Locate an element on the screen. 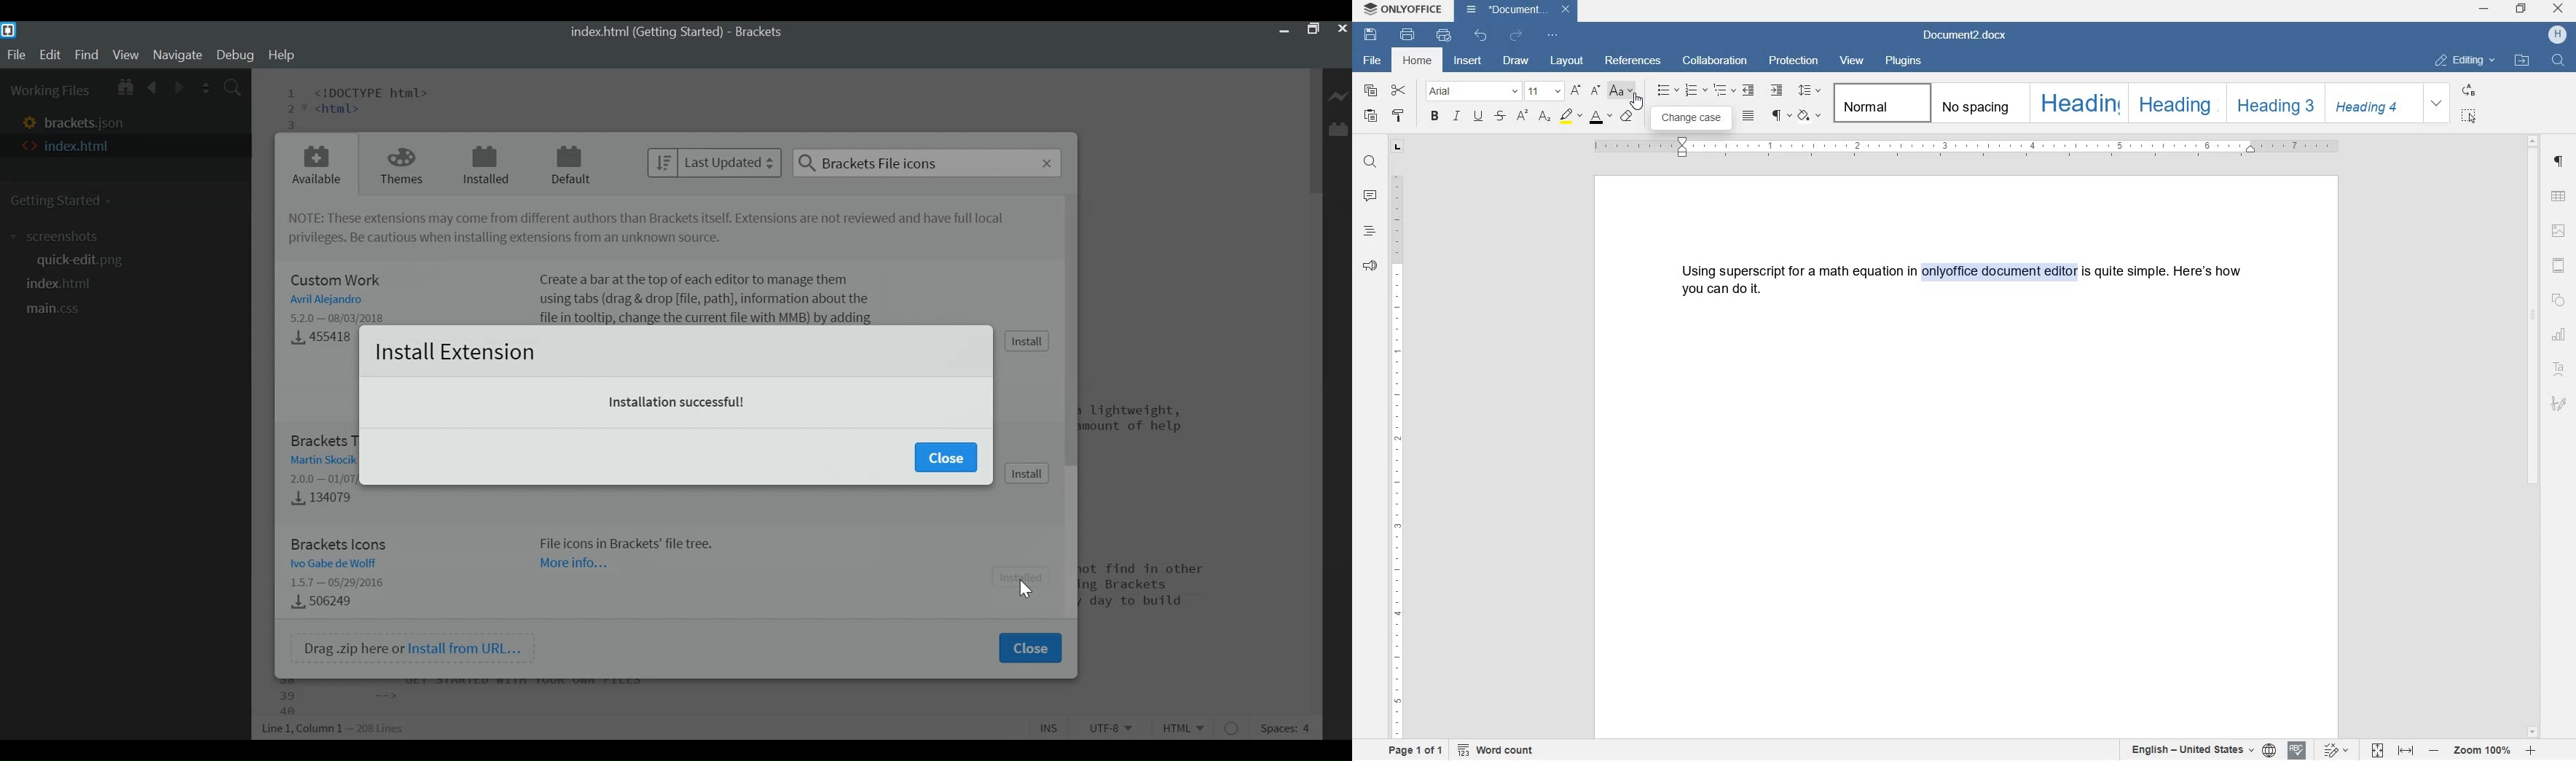  File Type is located at coordinates (1187, 726).